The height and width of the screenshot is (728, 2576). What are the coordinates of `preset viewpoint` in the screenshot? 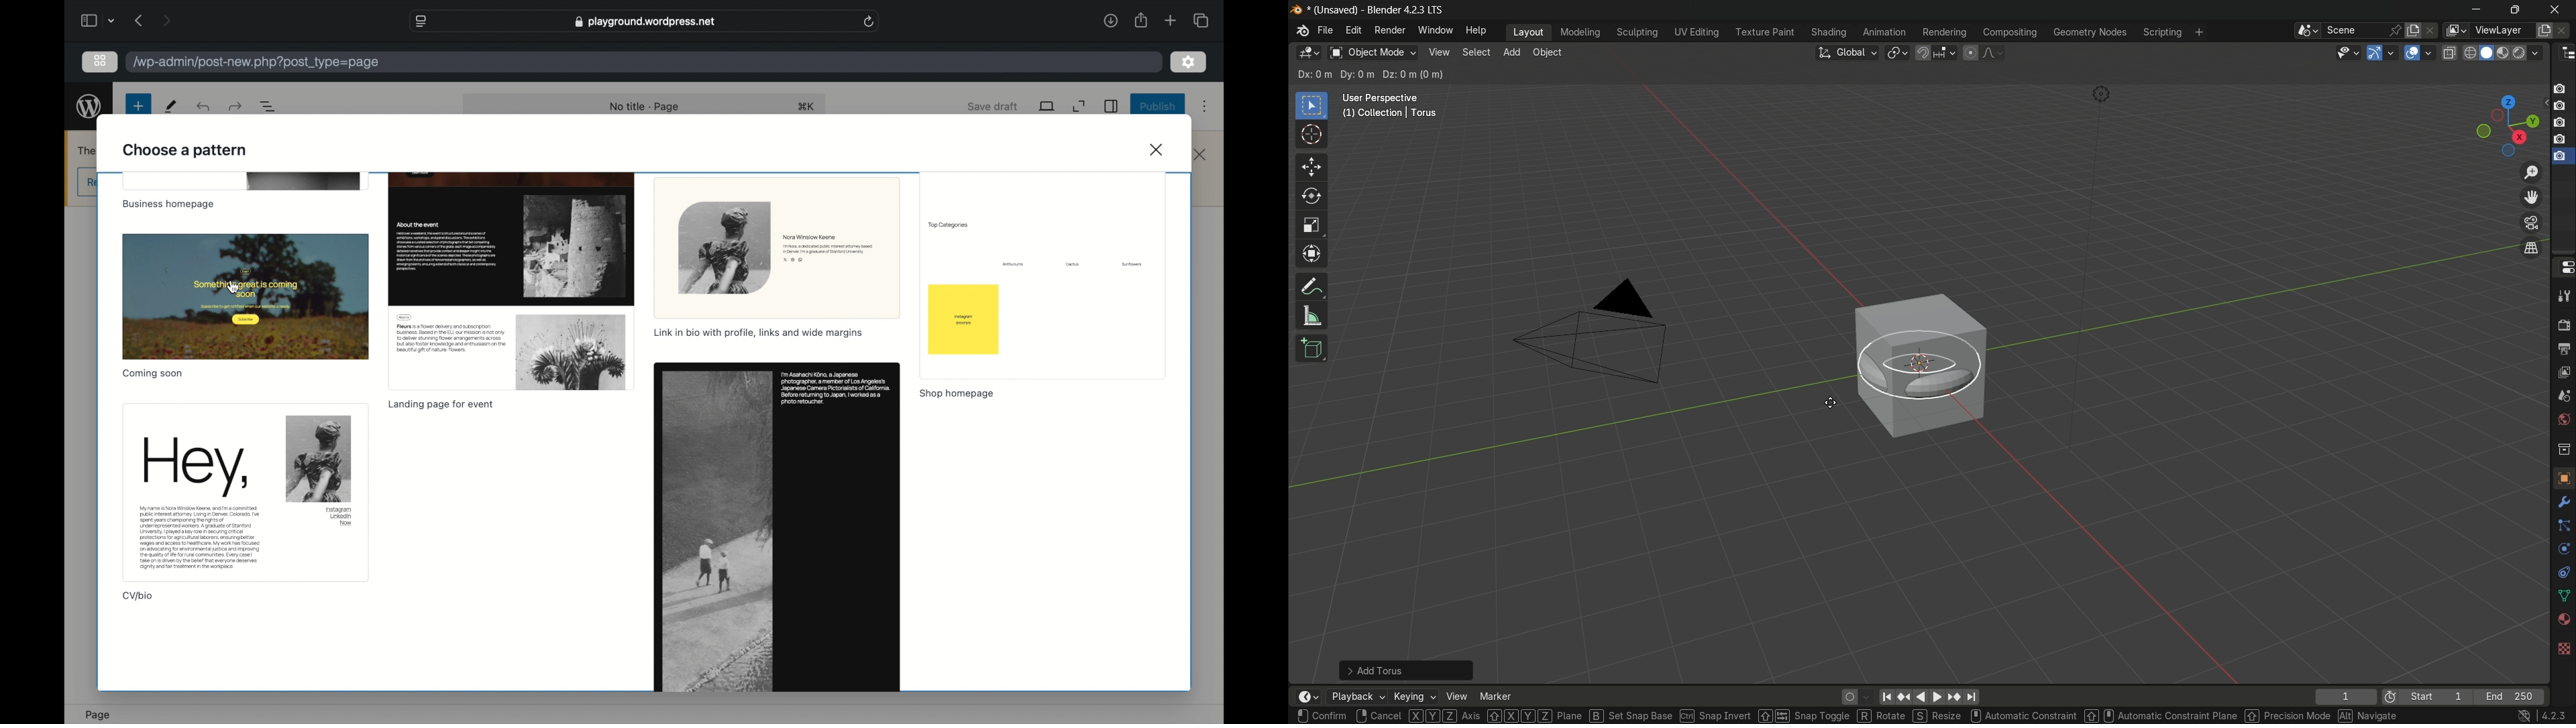 It's located at (2507, 126).